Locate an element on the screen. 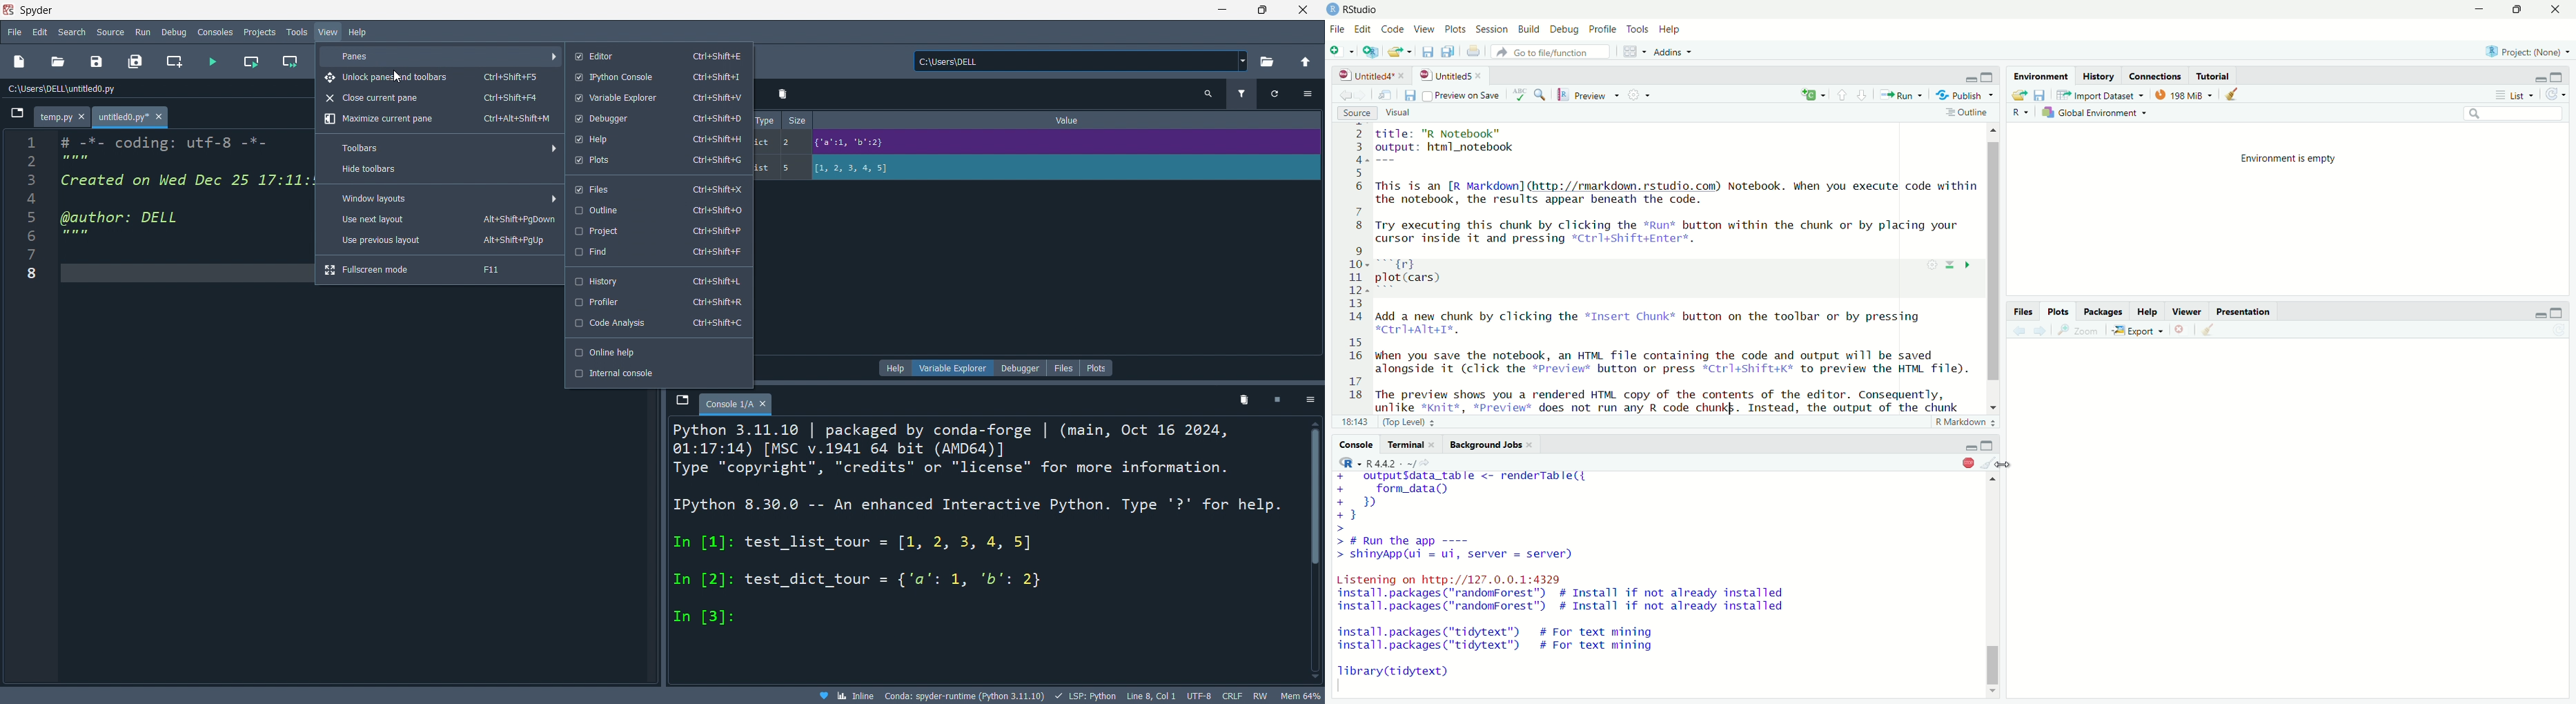 This screenshot has height=728, width=2576. clear object is located at coordinates (2212, 330).